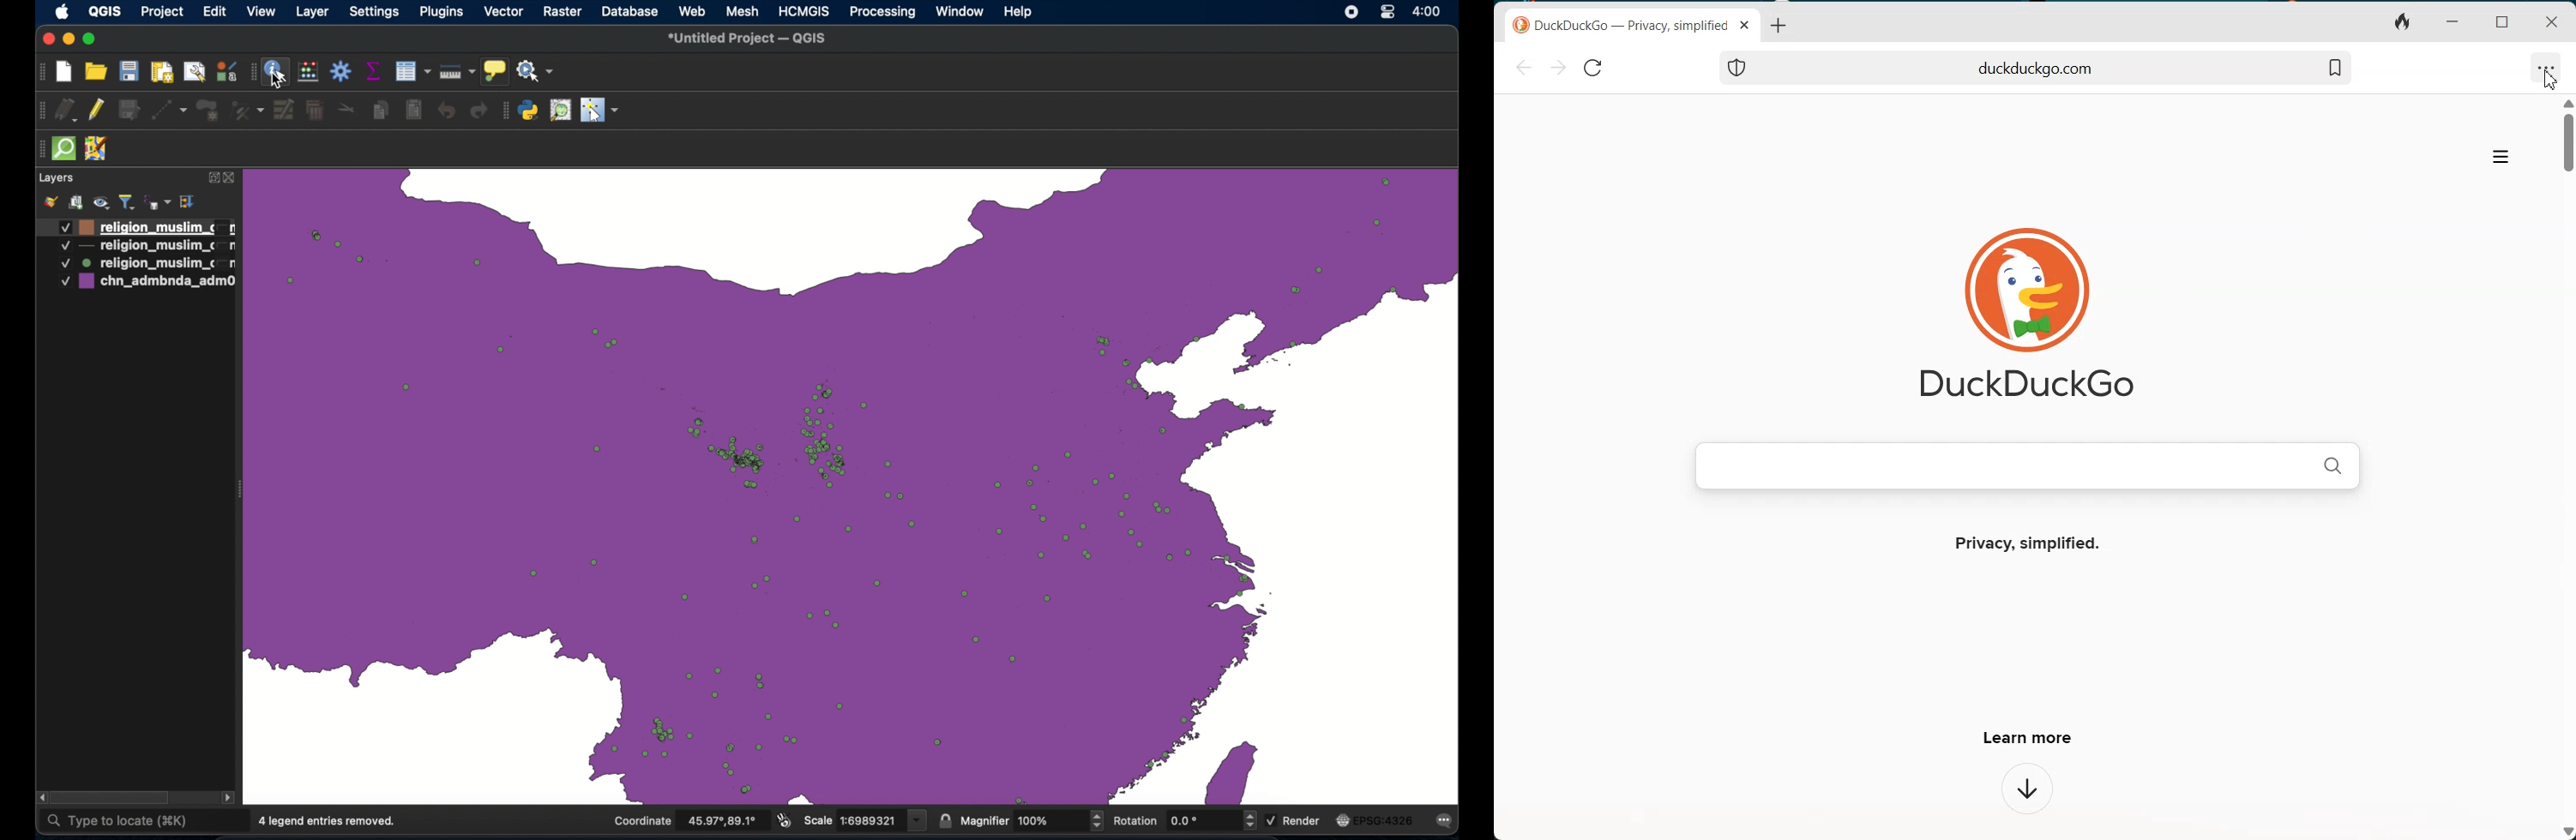 This screenshot has height=840, width=2576. Describe the element at coordinates (96, 109) in the screenshot. I see `toggle edits` at that location.